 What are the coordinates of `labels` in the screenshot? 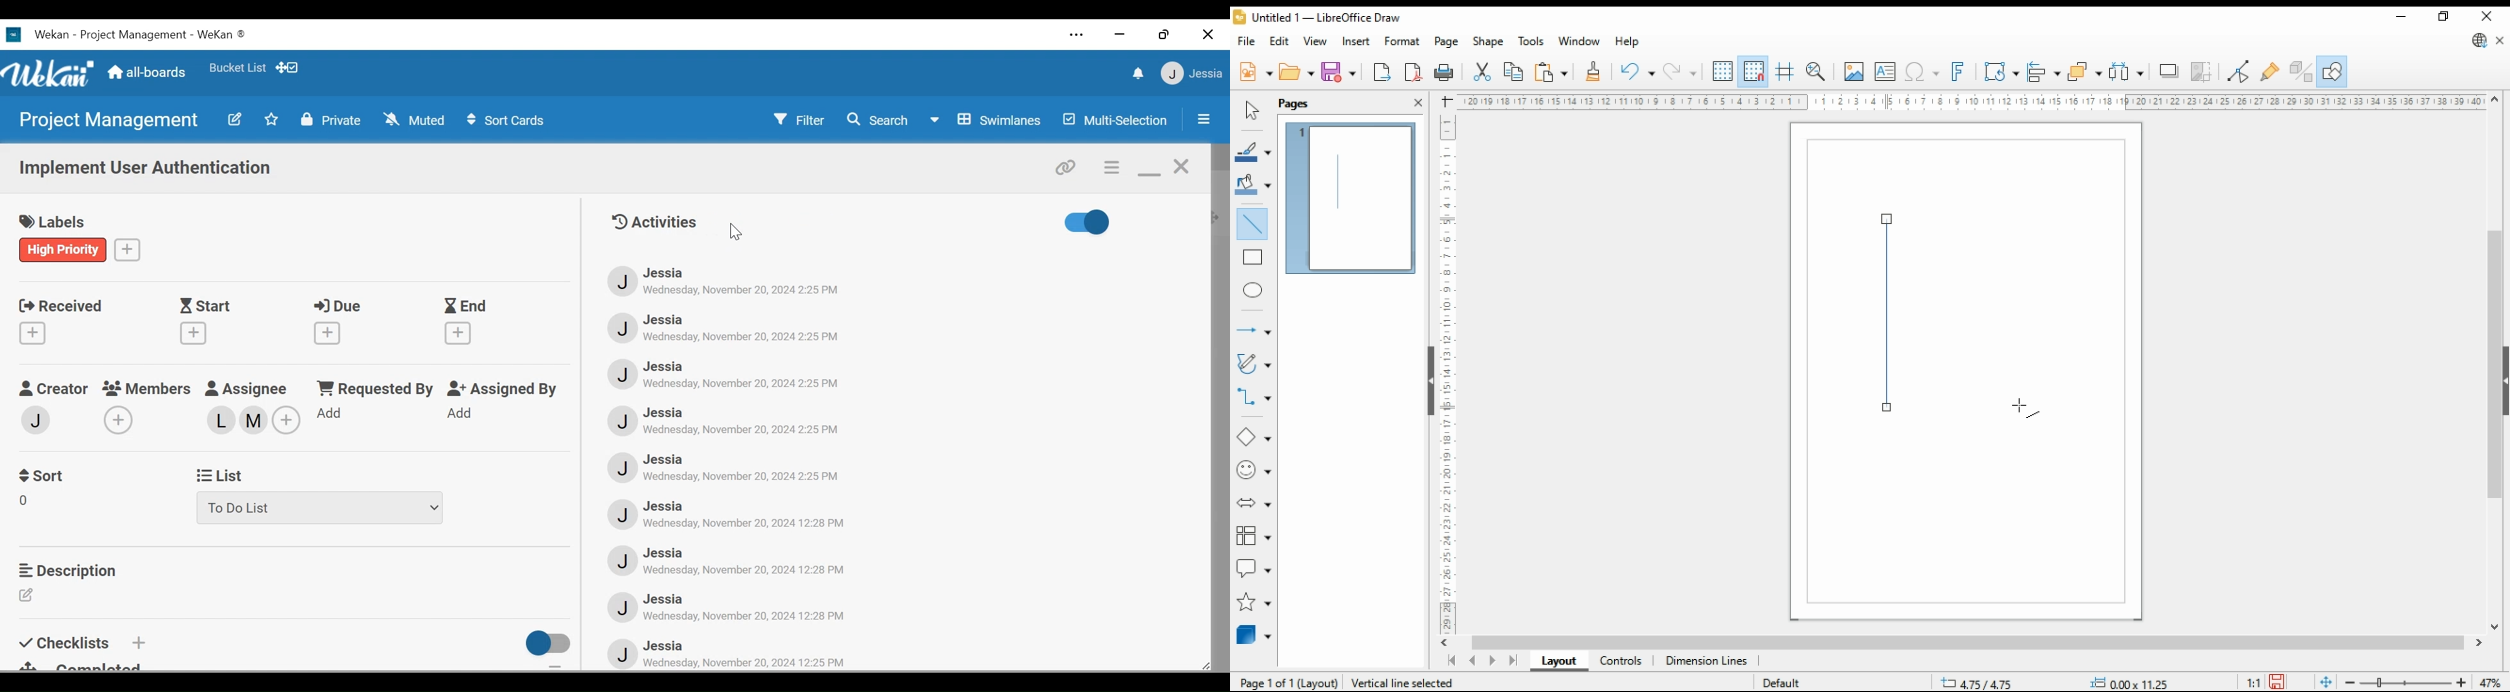 It's located at (54, 222).